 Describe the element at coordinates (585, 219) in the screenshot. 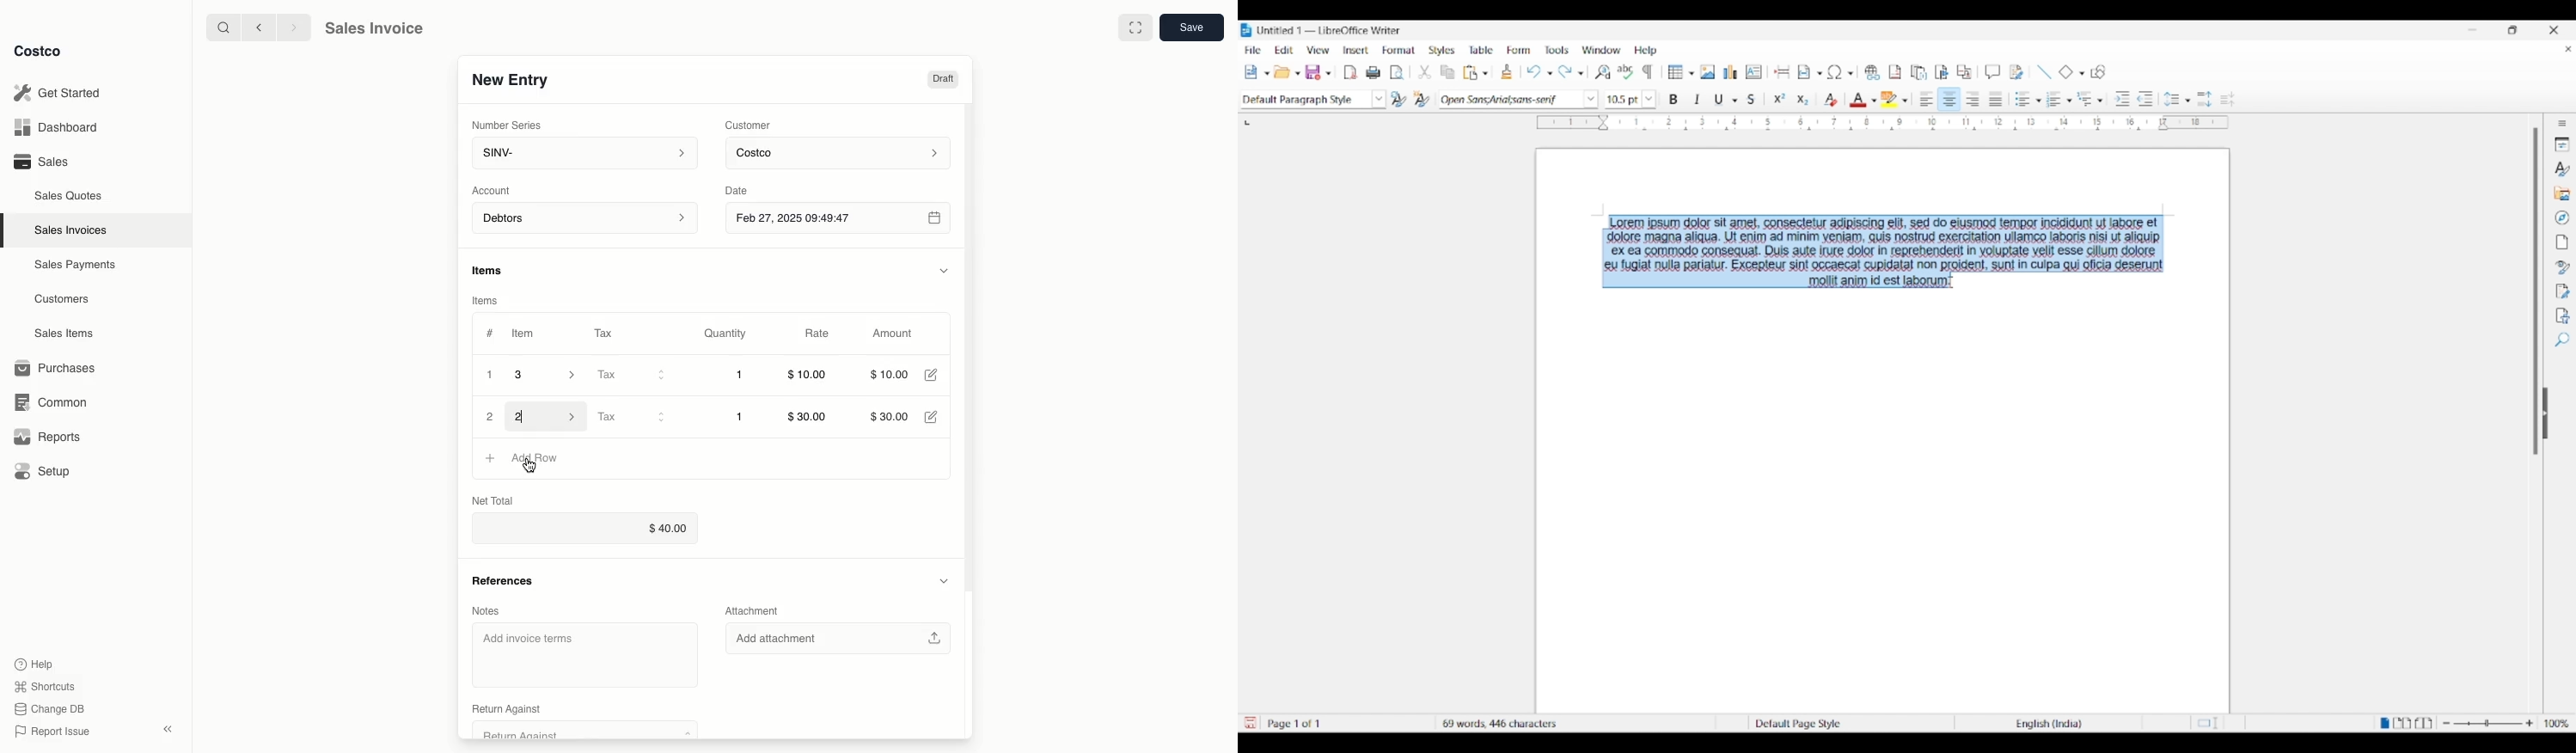

I see `Debtors` at that location.